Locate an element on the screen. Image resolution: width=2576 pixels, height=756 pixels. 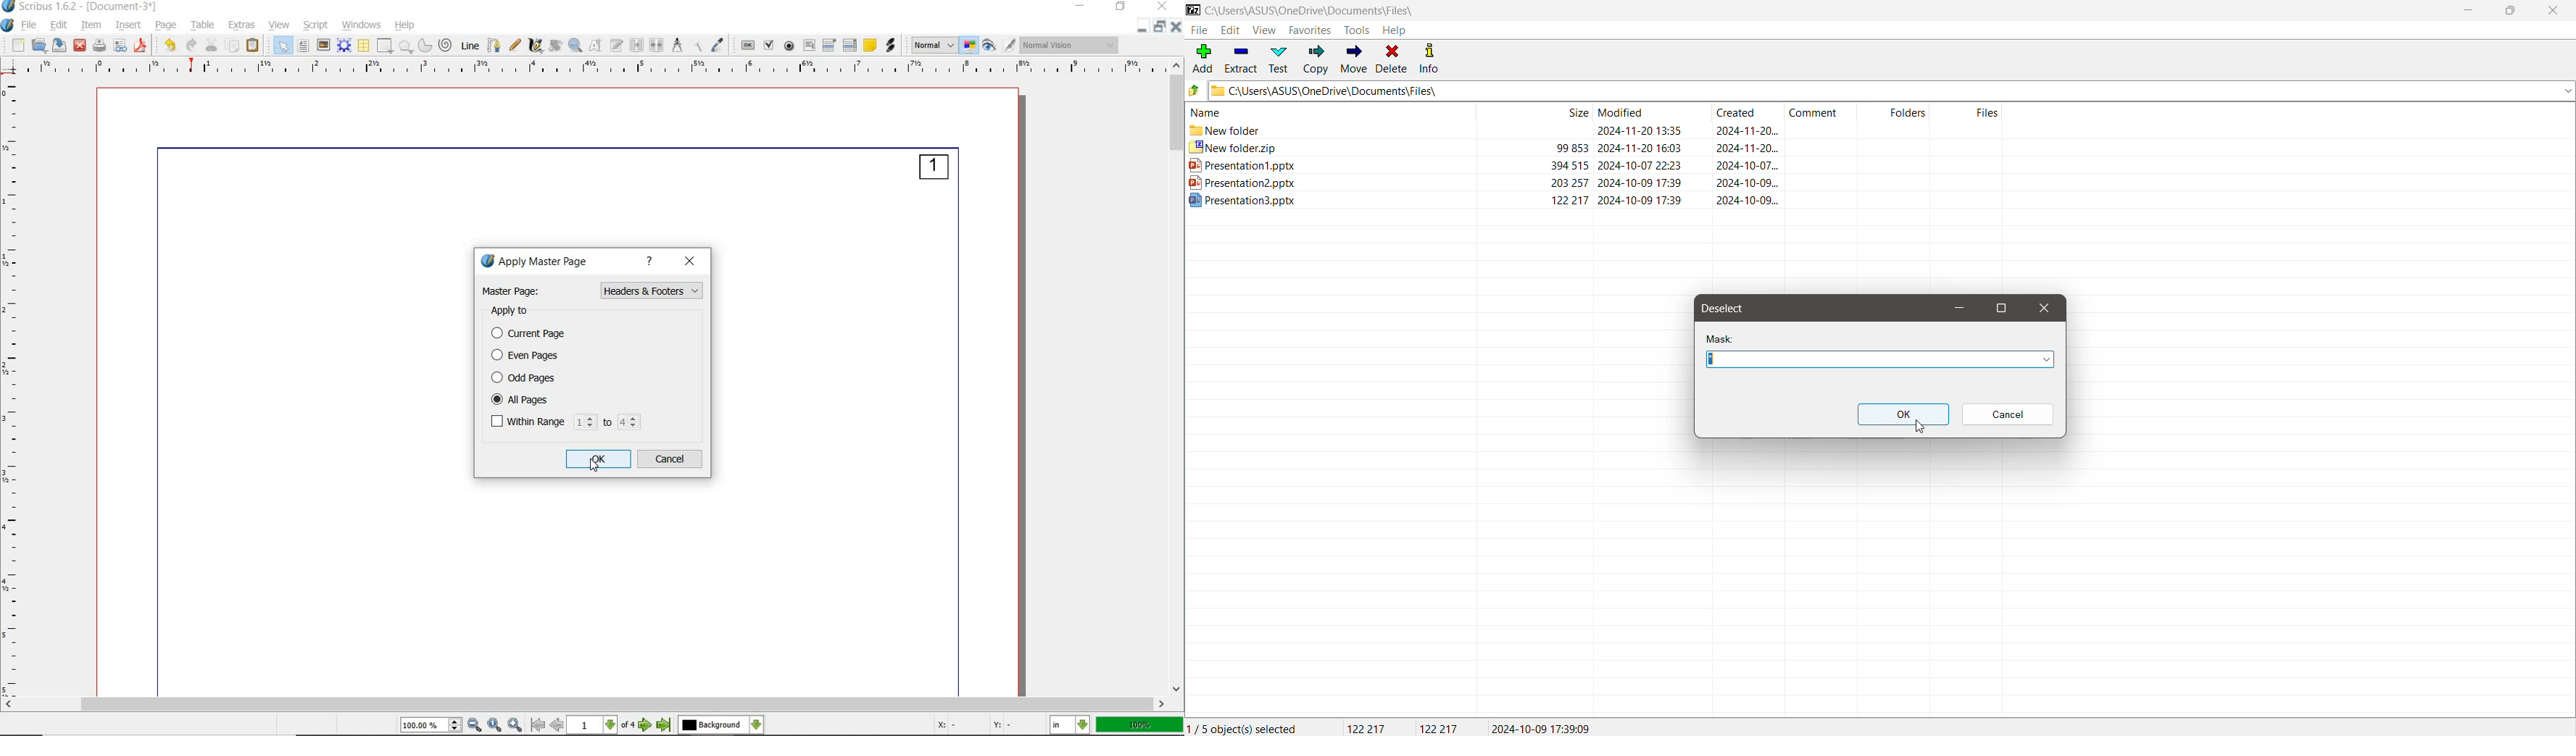
scrollbar is located at coordinates (585, 704).